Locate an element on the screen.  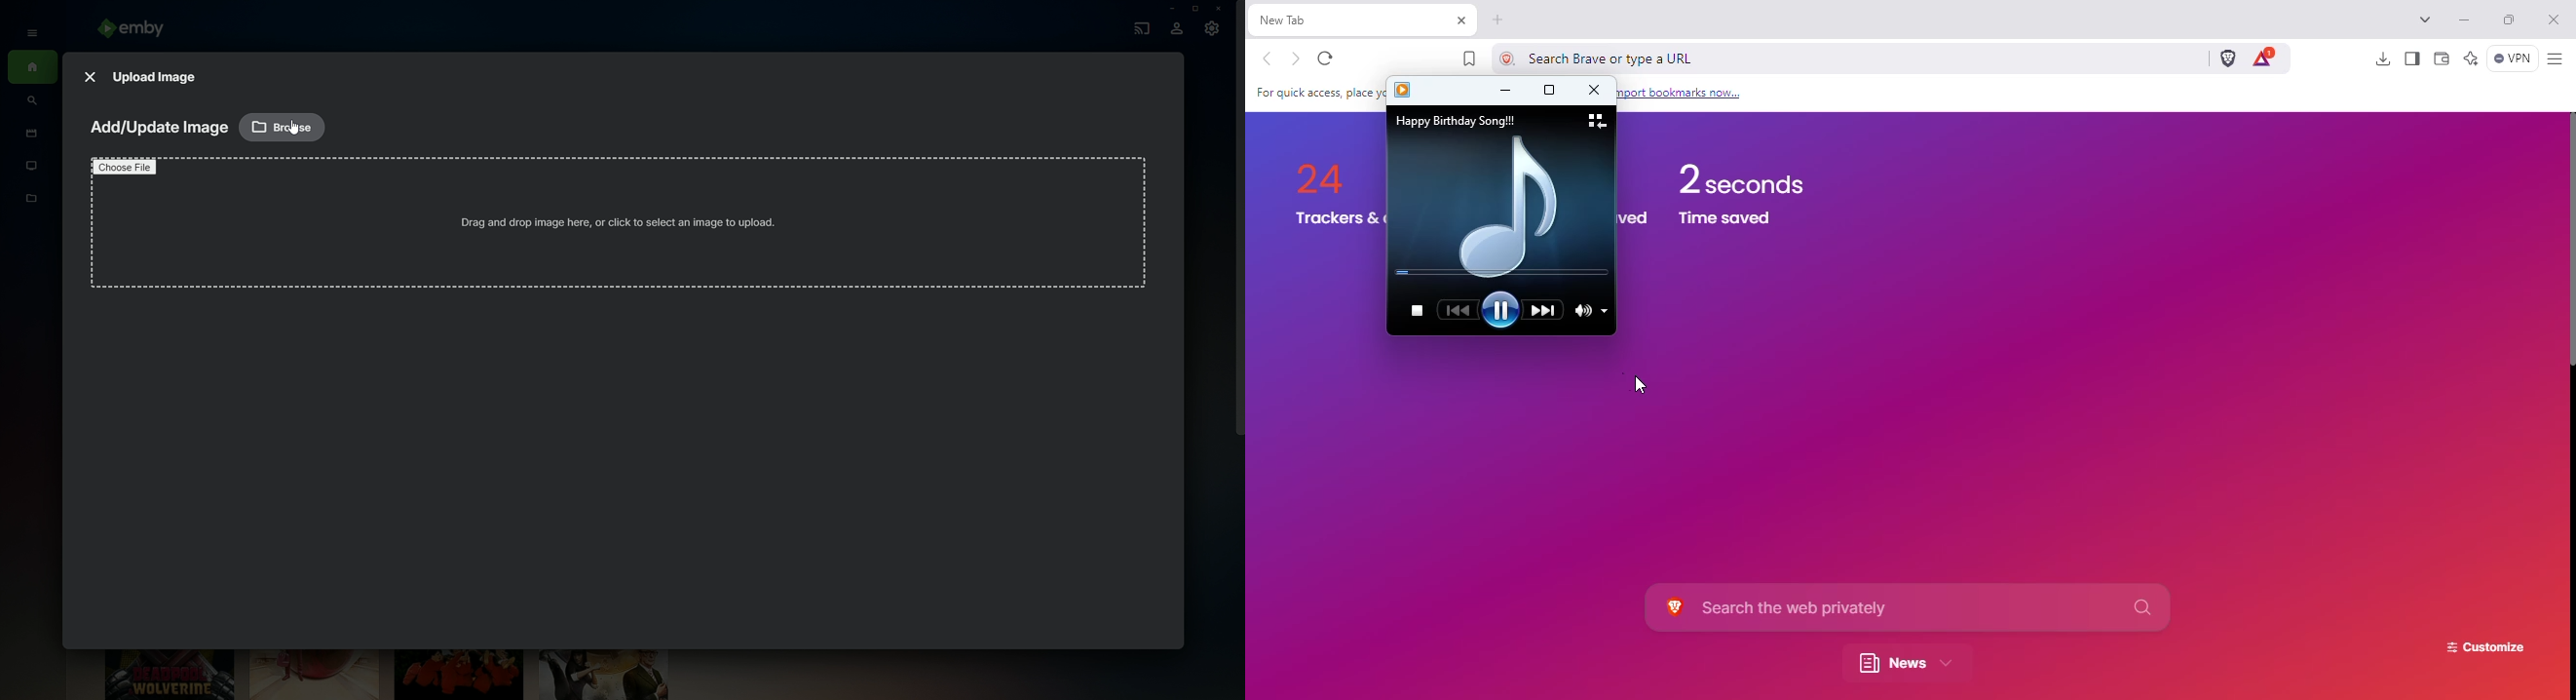
windows media player is located at coordinates (1403, 90).